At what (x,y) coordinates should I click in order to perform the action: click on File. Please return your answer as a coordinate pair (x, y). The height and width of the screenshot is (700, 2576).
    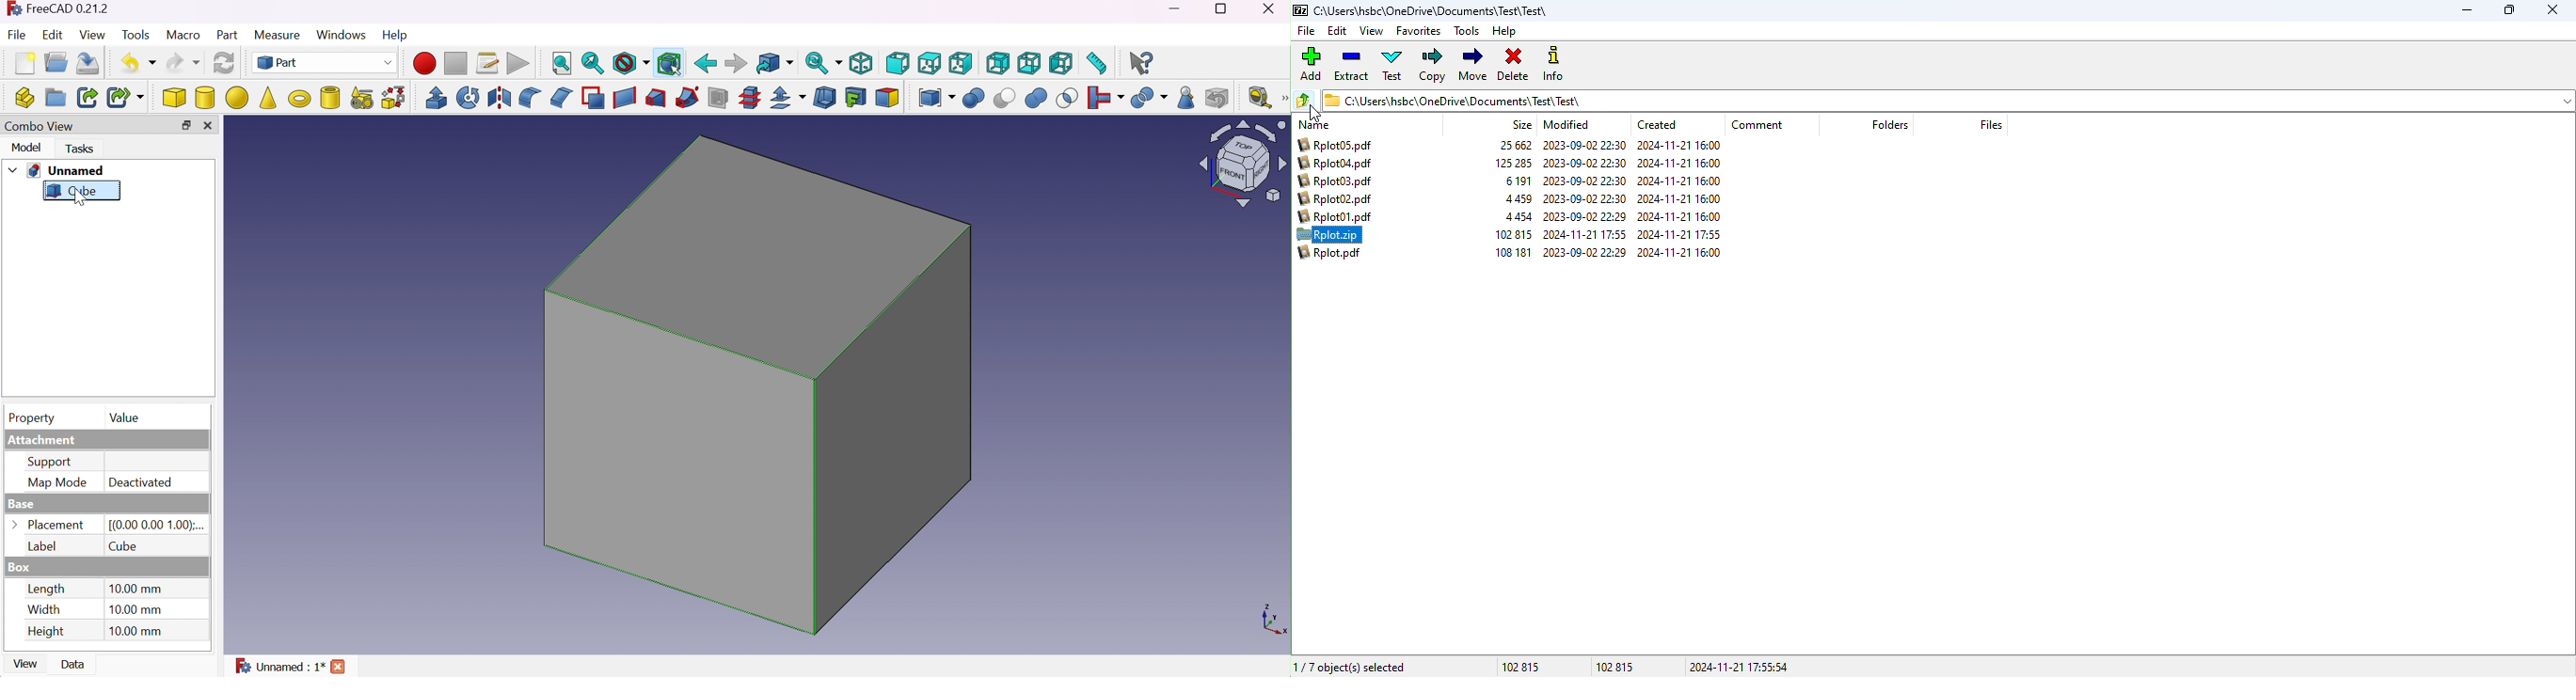
    Looking at the image, I should click on (18, 35).